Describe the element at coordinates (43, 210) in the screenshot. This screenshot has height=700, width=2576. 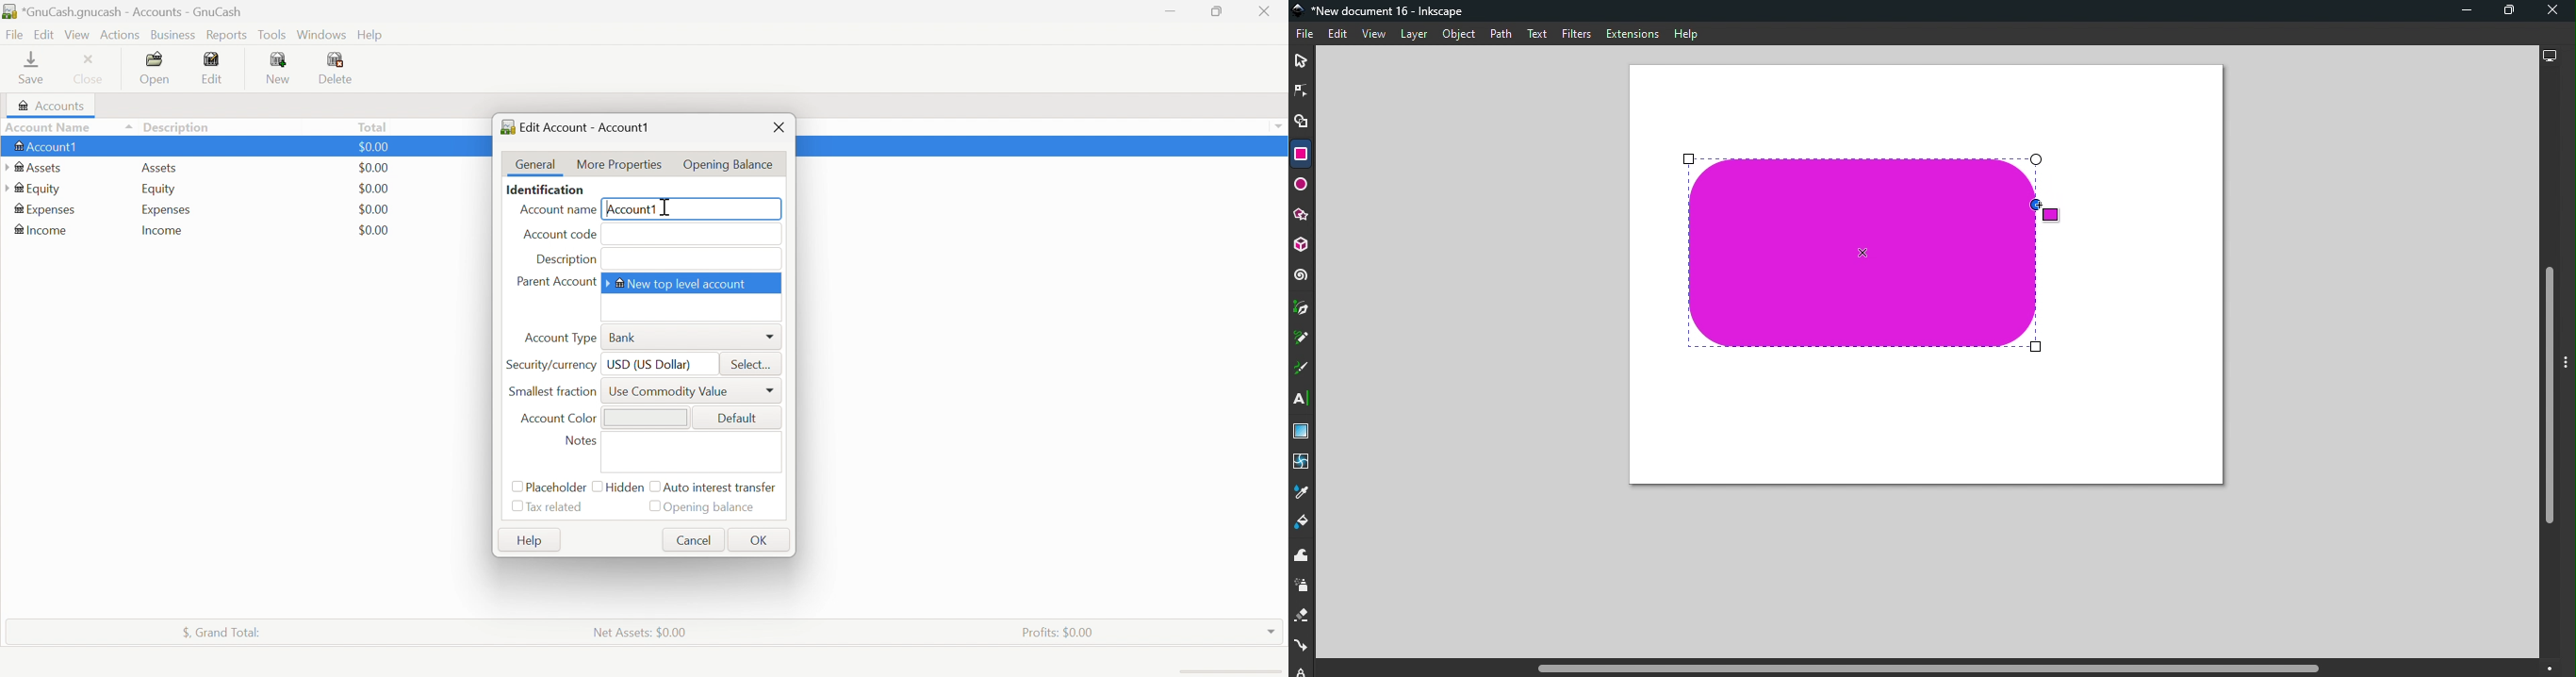
I see `Expenses` at that location.